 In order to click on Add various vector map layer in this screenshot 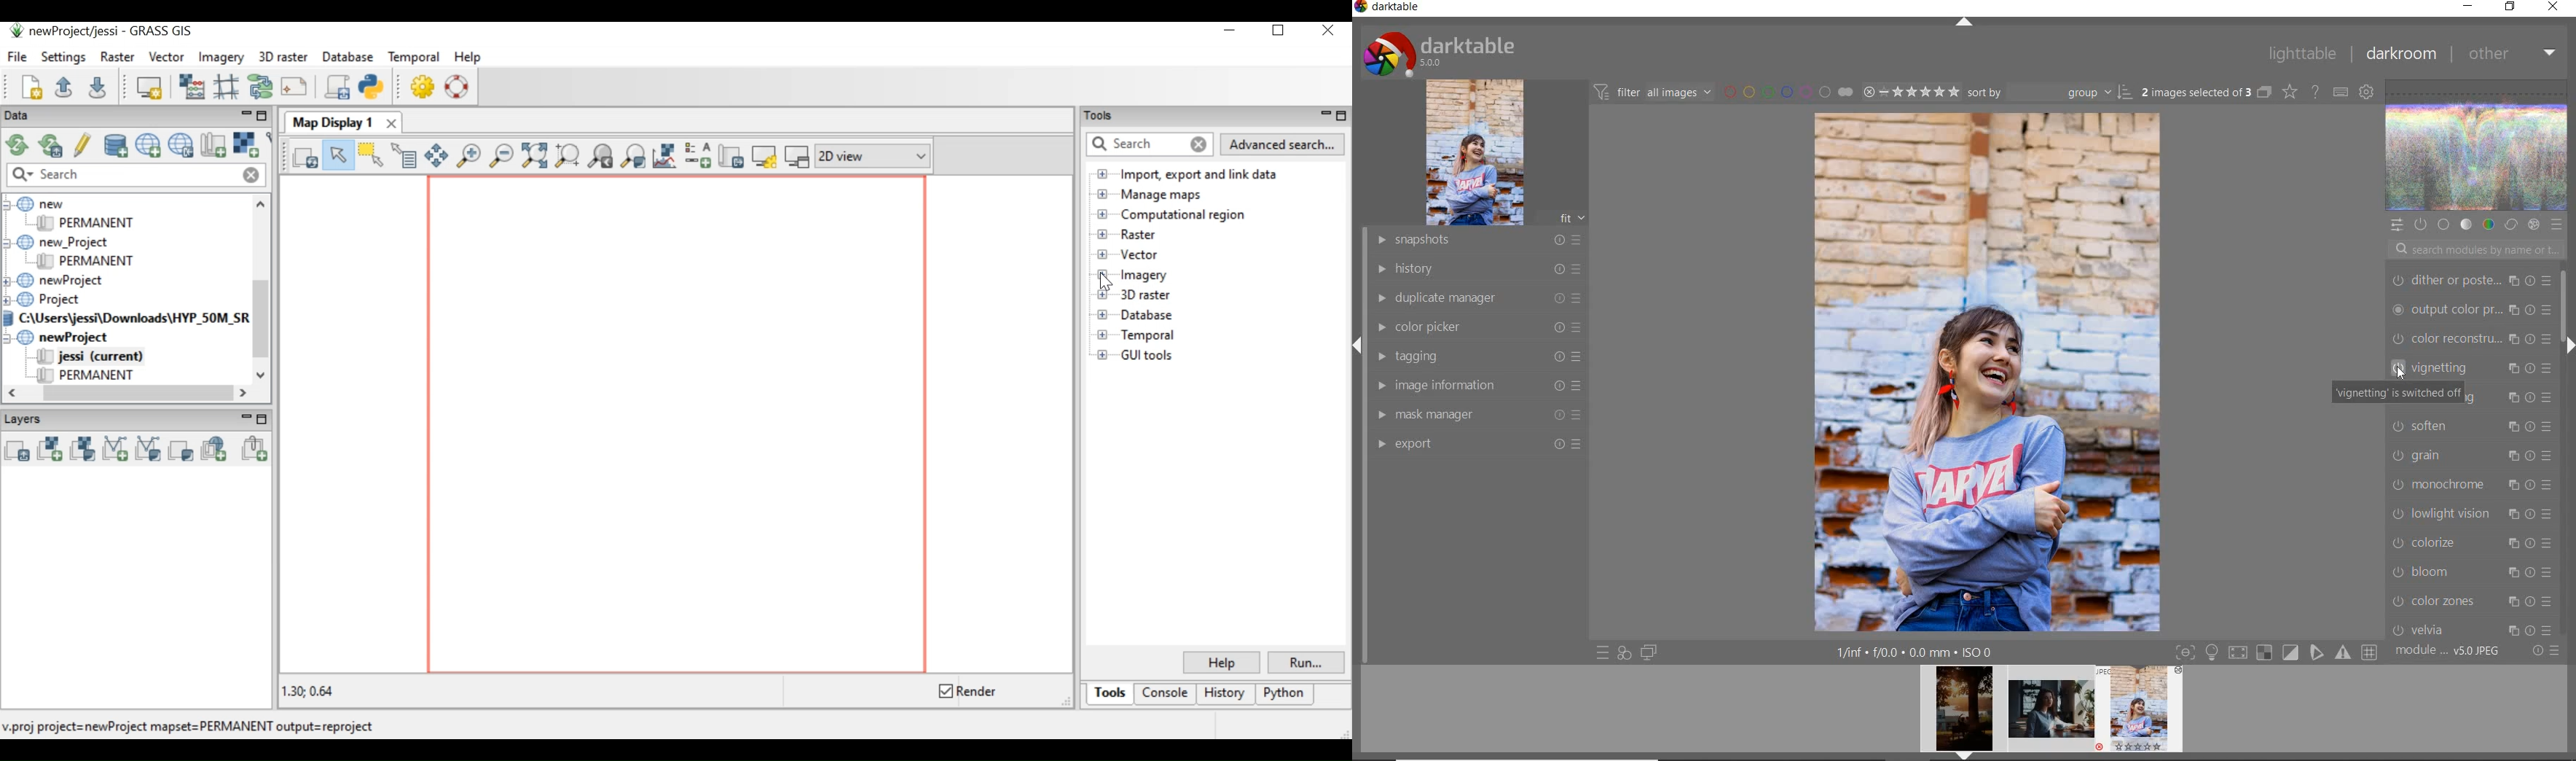, I will do `click(149, 450)`.